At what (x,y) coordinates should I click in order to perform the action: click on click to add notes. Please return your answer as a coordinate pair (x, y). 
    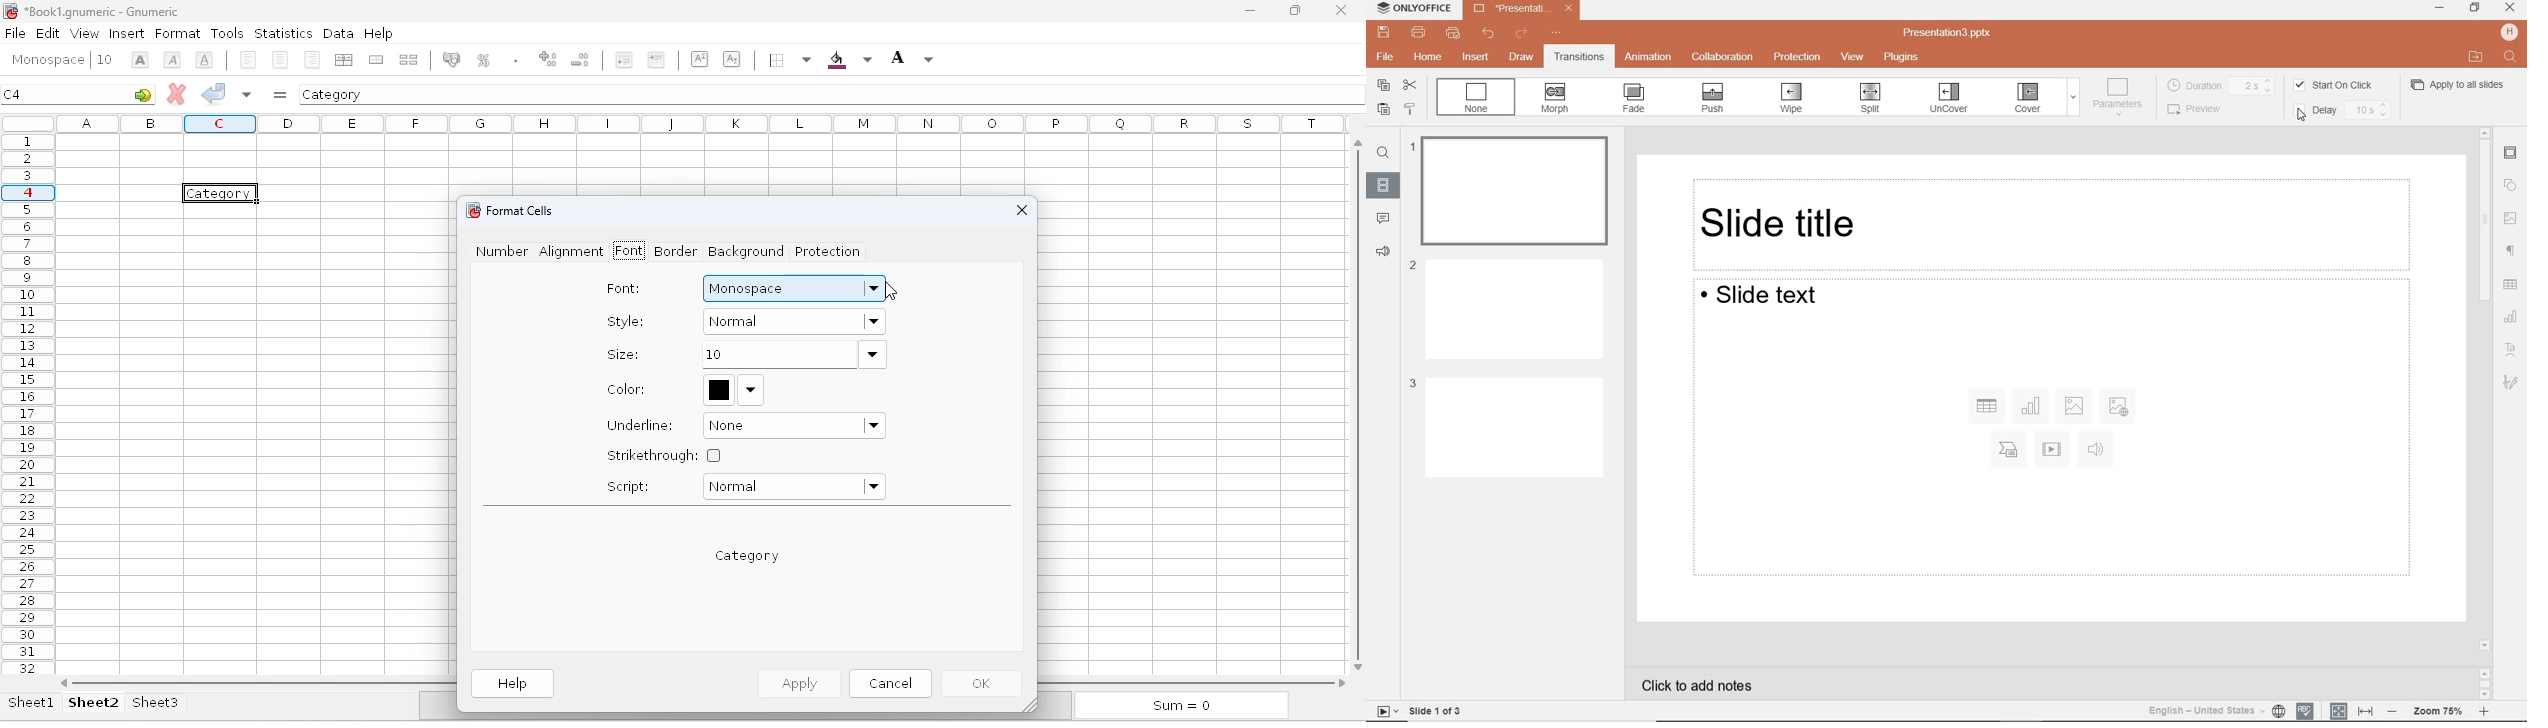
    Looking at the image, I should click on (1703, 685).